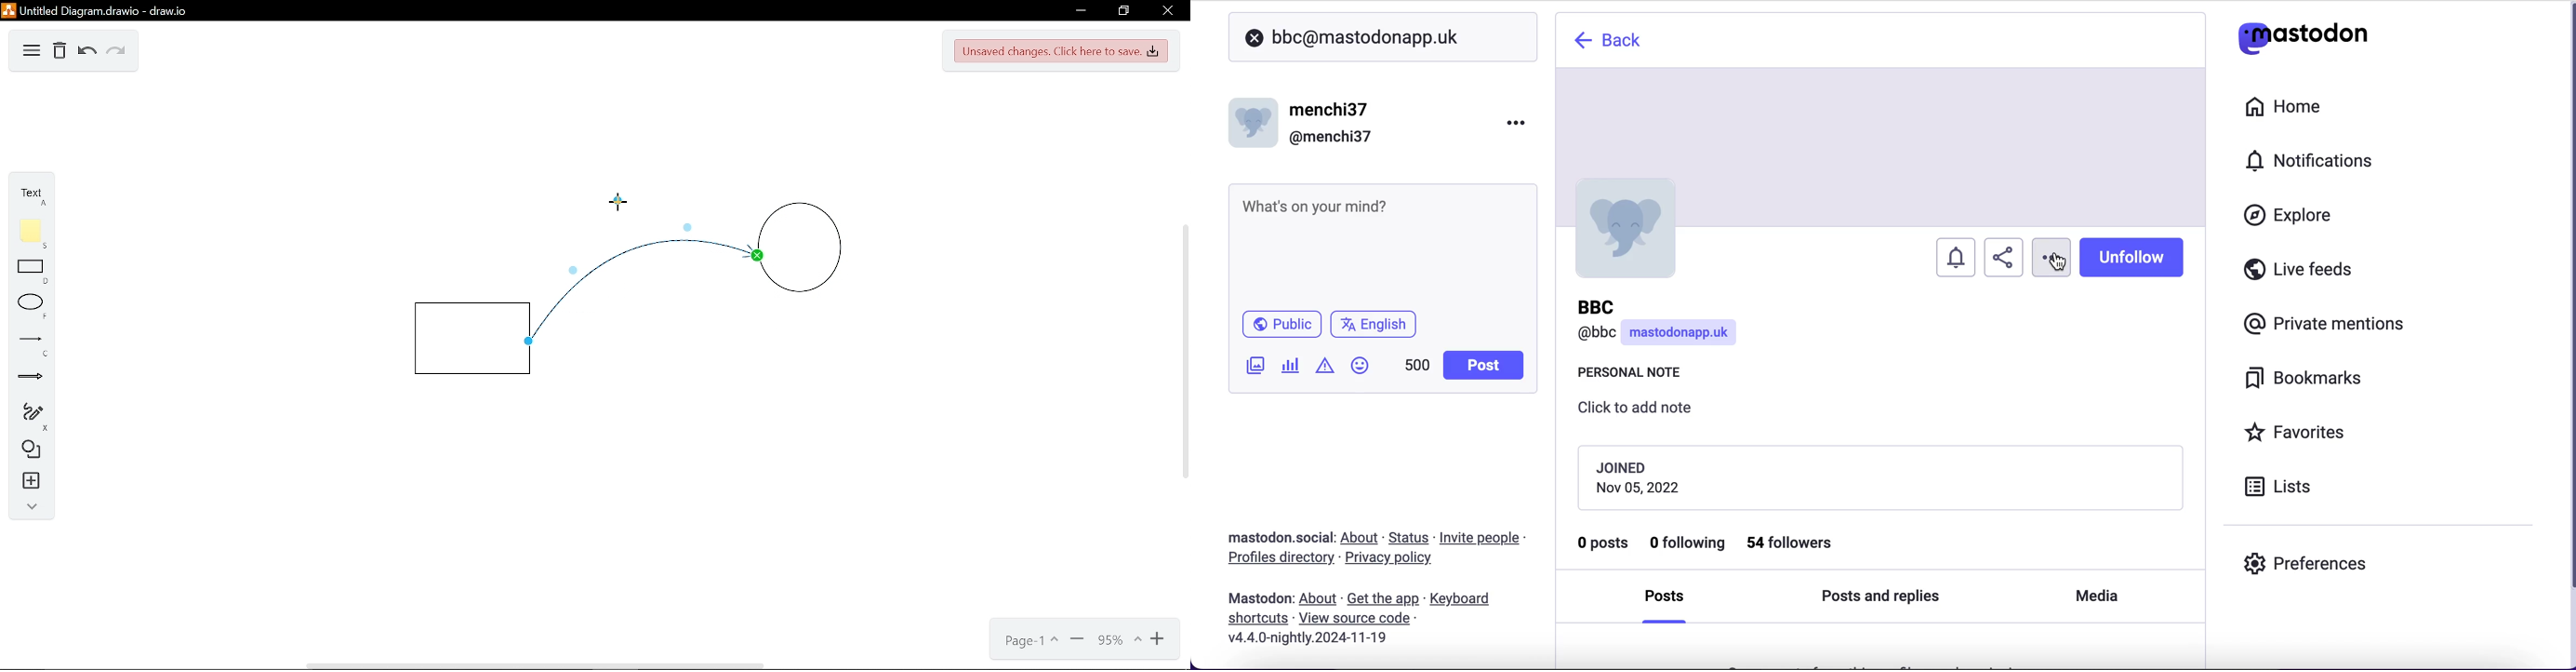  I want to click on Insert, so click(27, 481).